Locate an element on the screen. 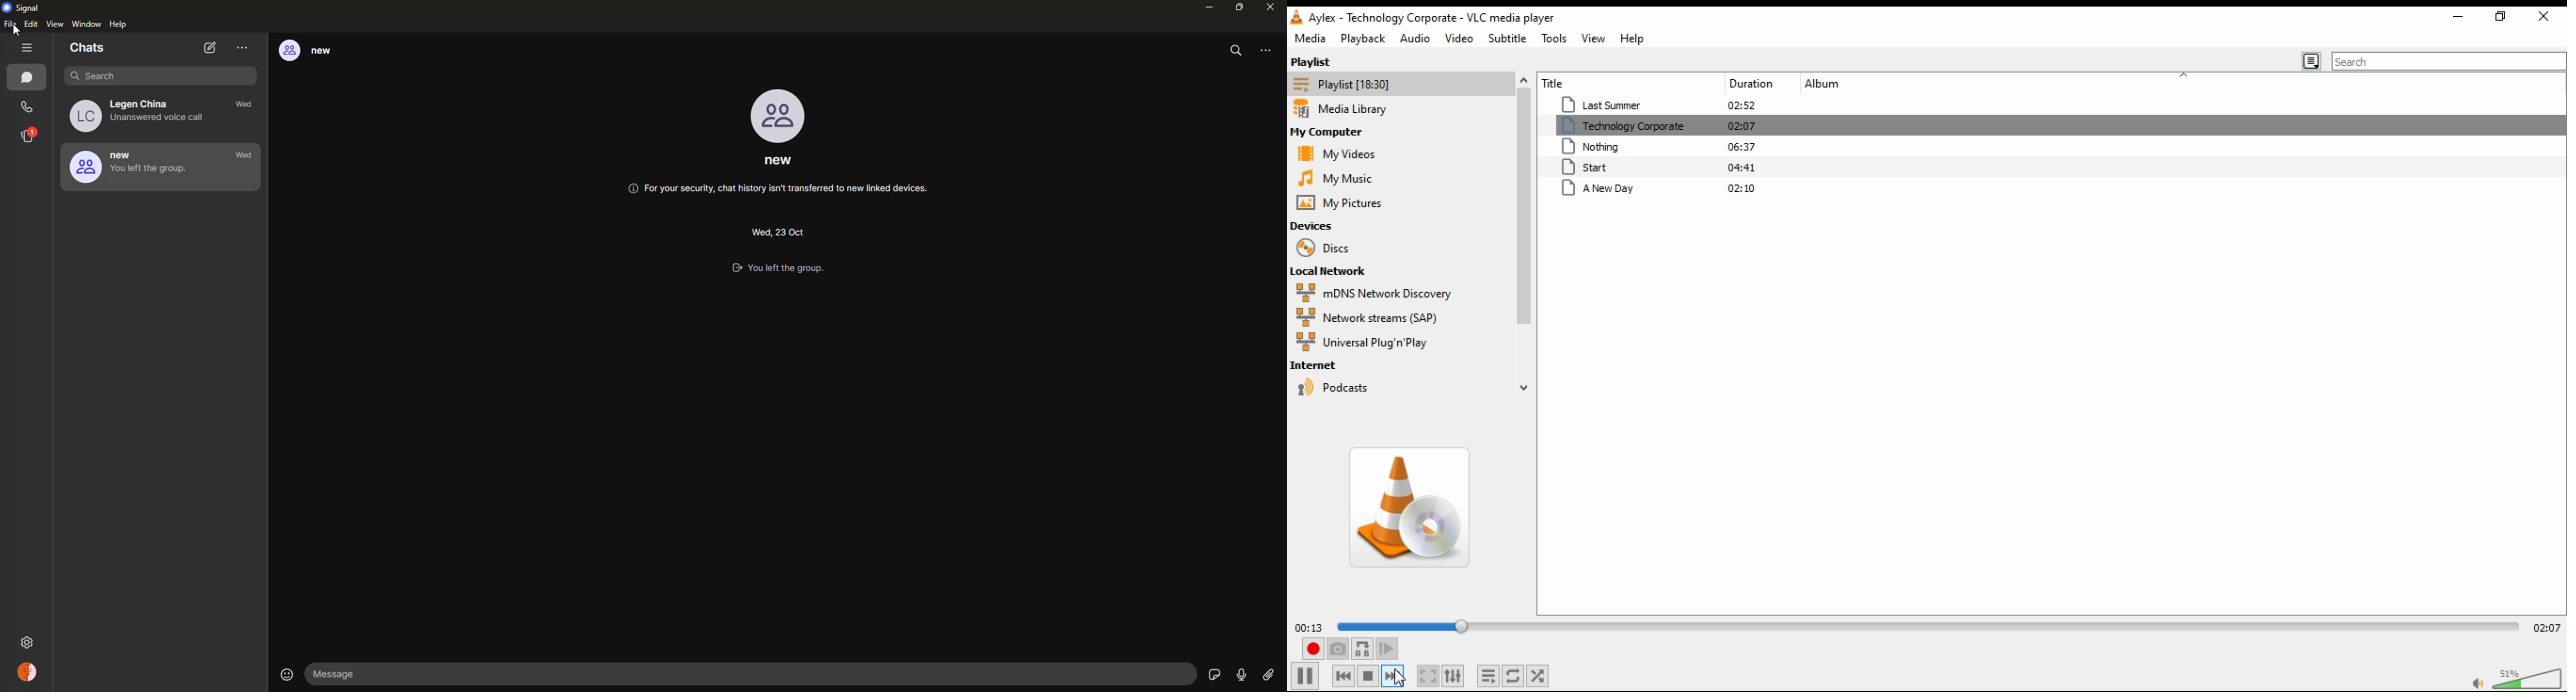  toggle playlist is located at coordinates (1488, 676).